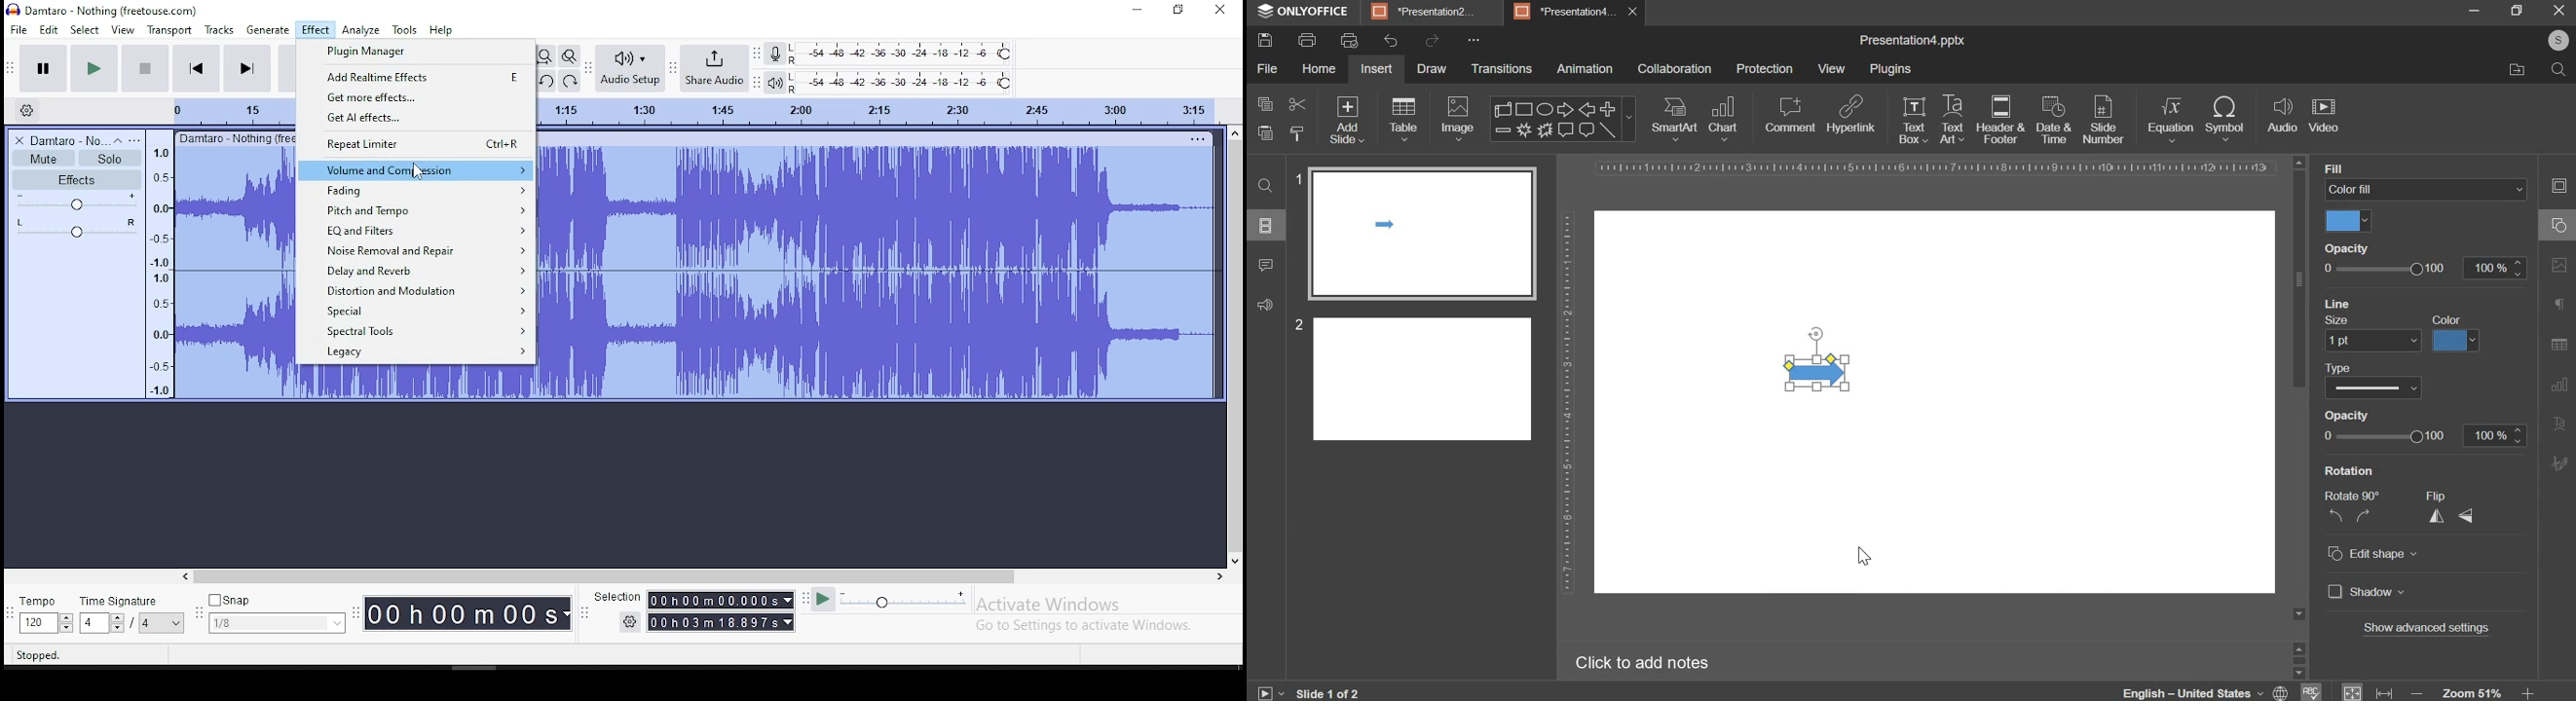 The height and width of the screenshot is (728, 2576). Describe the element at coordinates (2282, 116) in the screenshot. I see `audio` at that location.